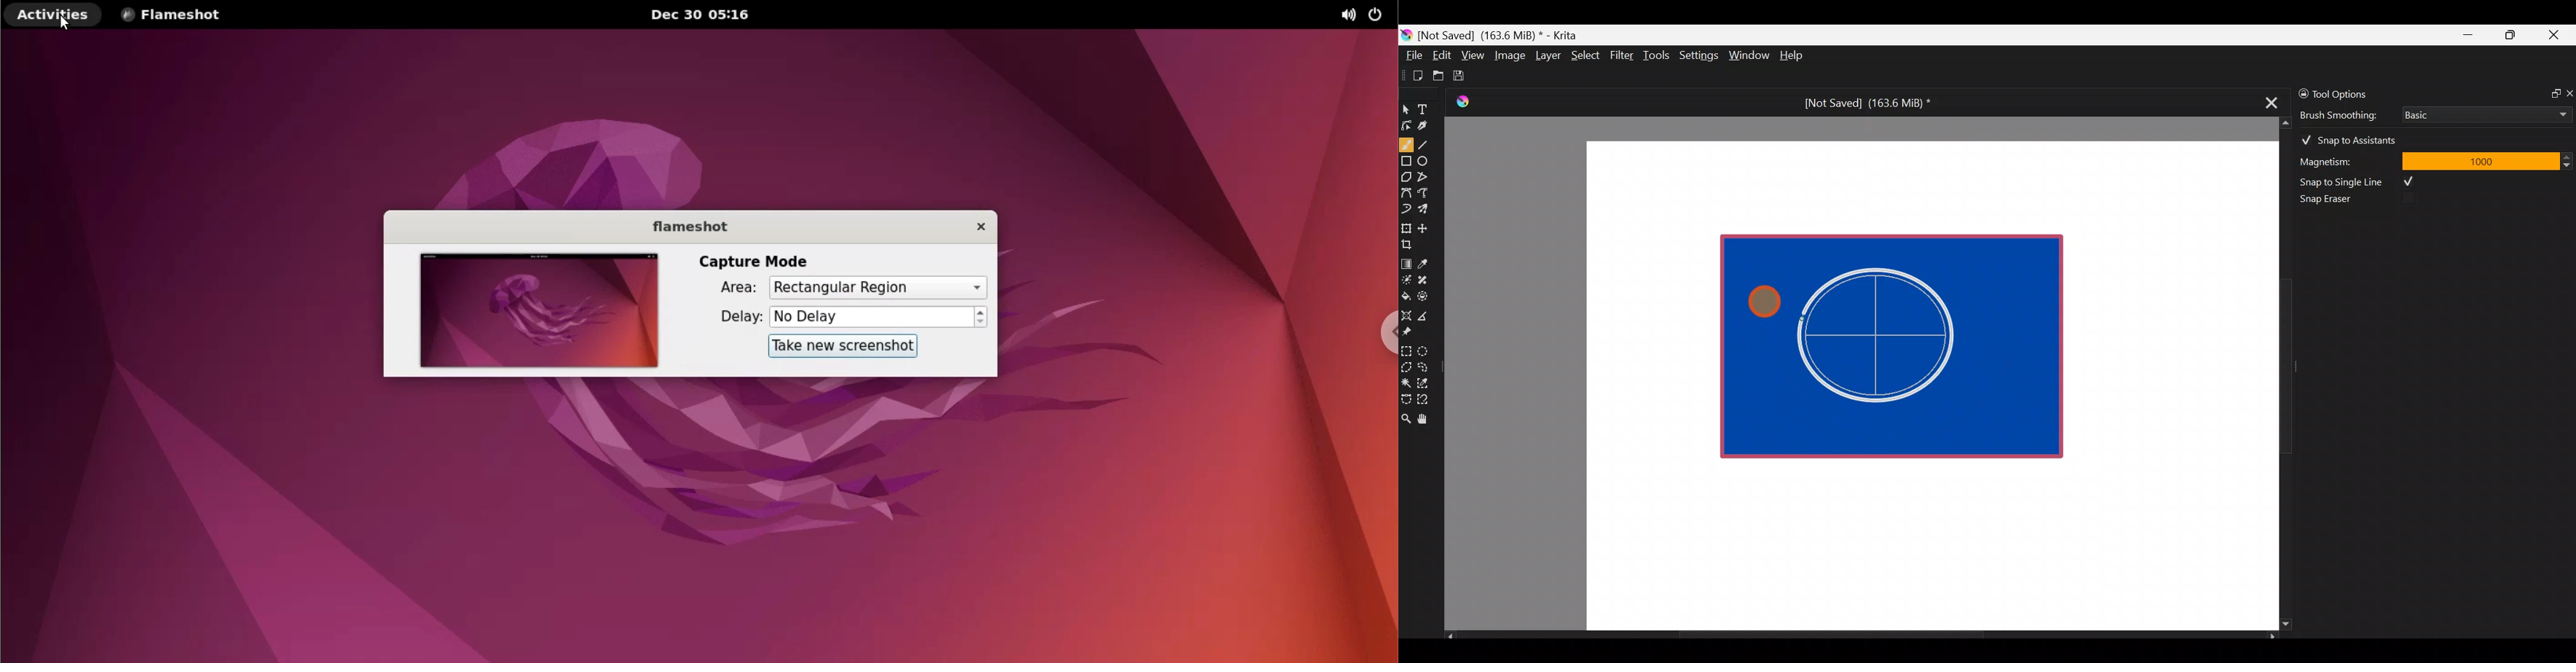  What do you see at coordinates (1407, 209) in the screenshot?
I see `Dynamic brush tool` at bounding box center [1407, 209].